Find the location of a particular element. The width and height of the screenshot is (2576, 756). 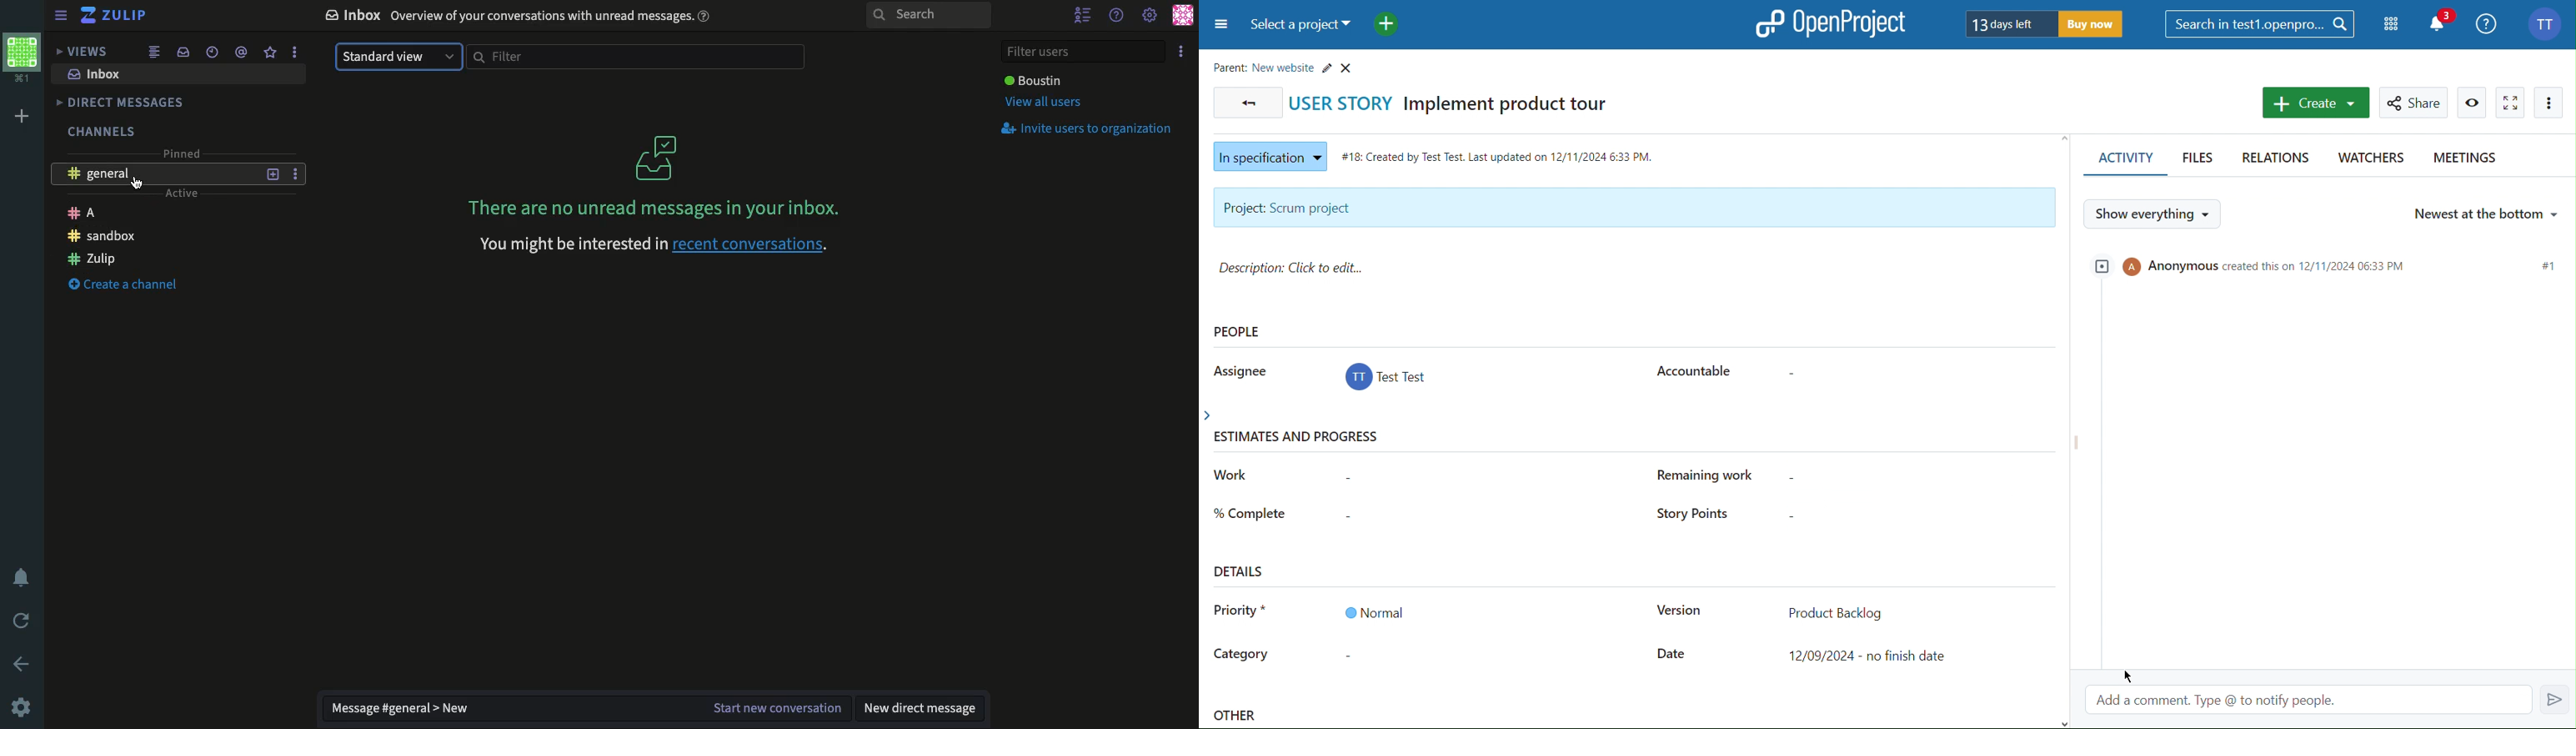

More Options is located at coordinates (299, 175).